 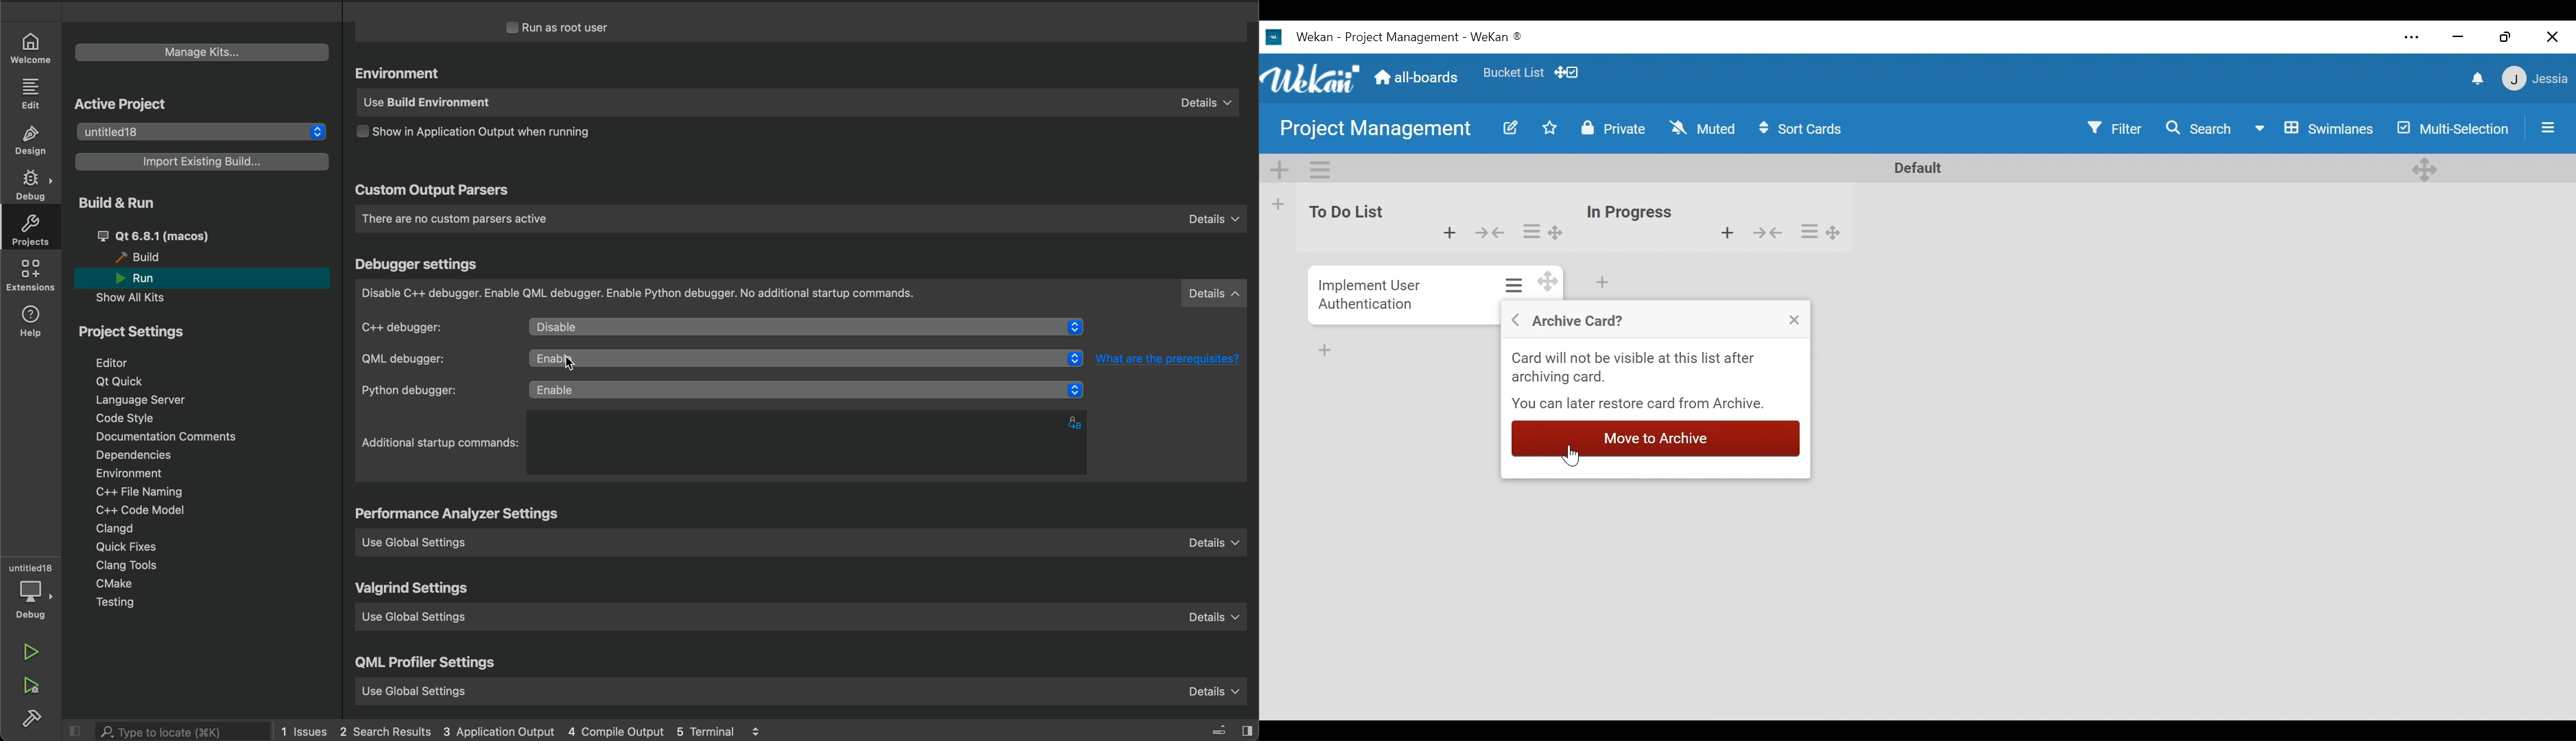 What do you see at coordinates (149, 400) in the screenshot?
I see `language` at bounding box center [149, 400].